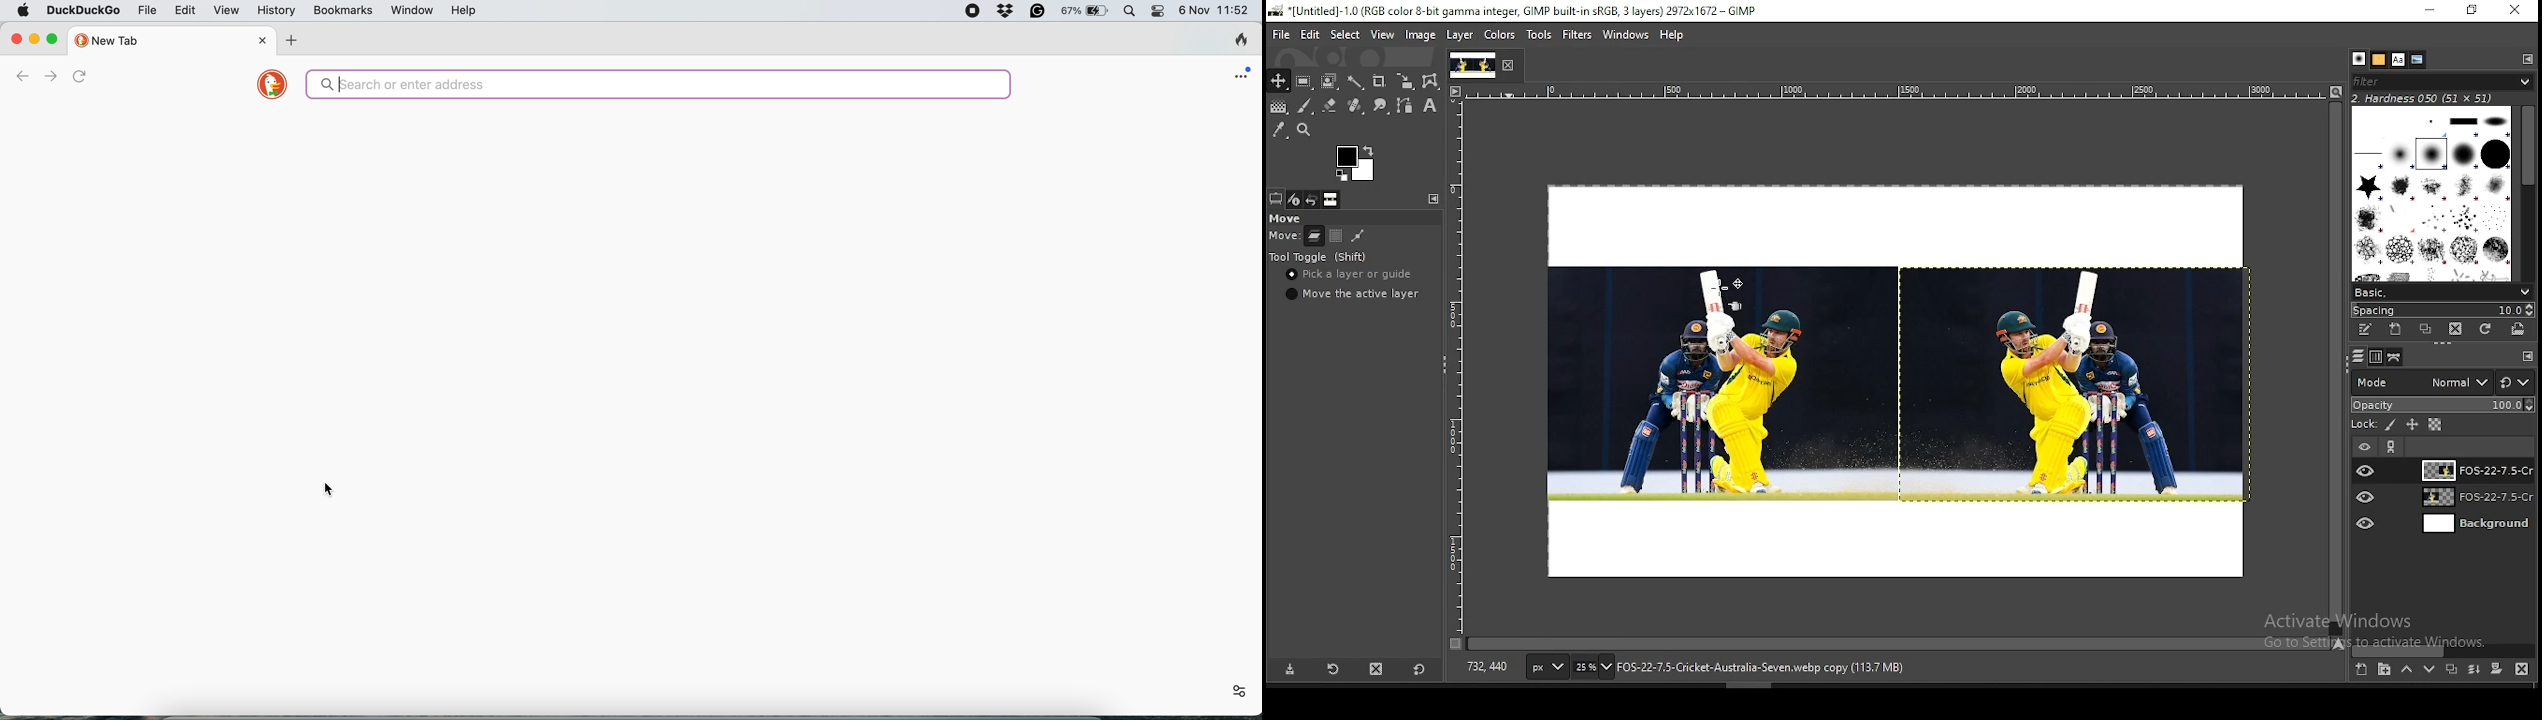  Describe the element at coordinates (1281, 33) in the screenshot. I see `file` at that location.